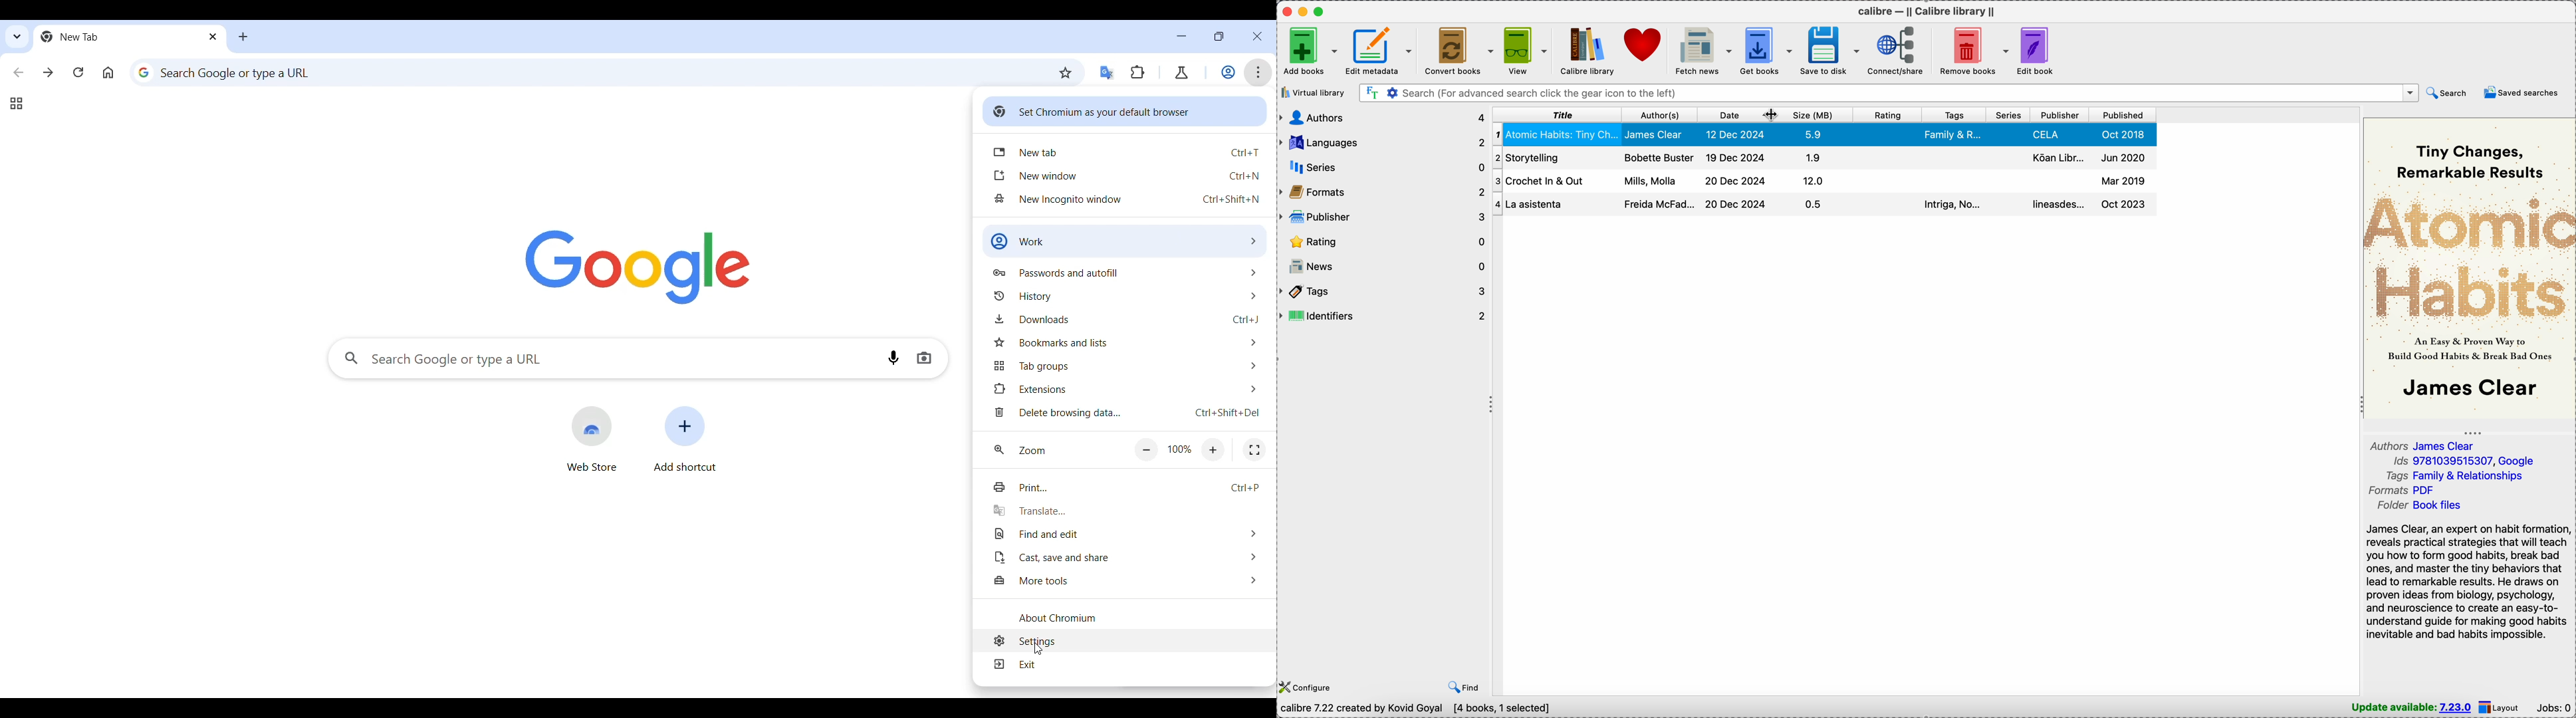 The image size is (2576, 728). Describe the element at coordinates (48, 72) in the screenshot. I see `Go forward` at that location.